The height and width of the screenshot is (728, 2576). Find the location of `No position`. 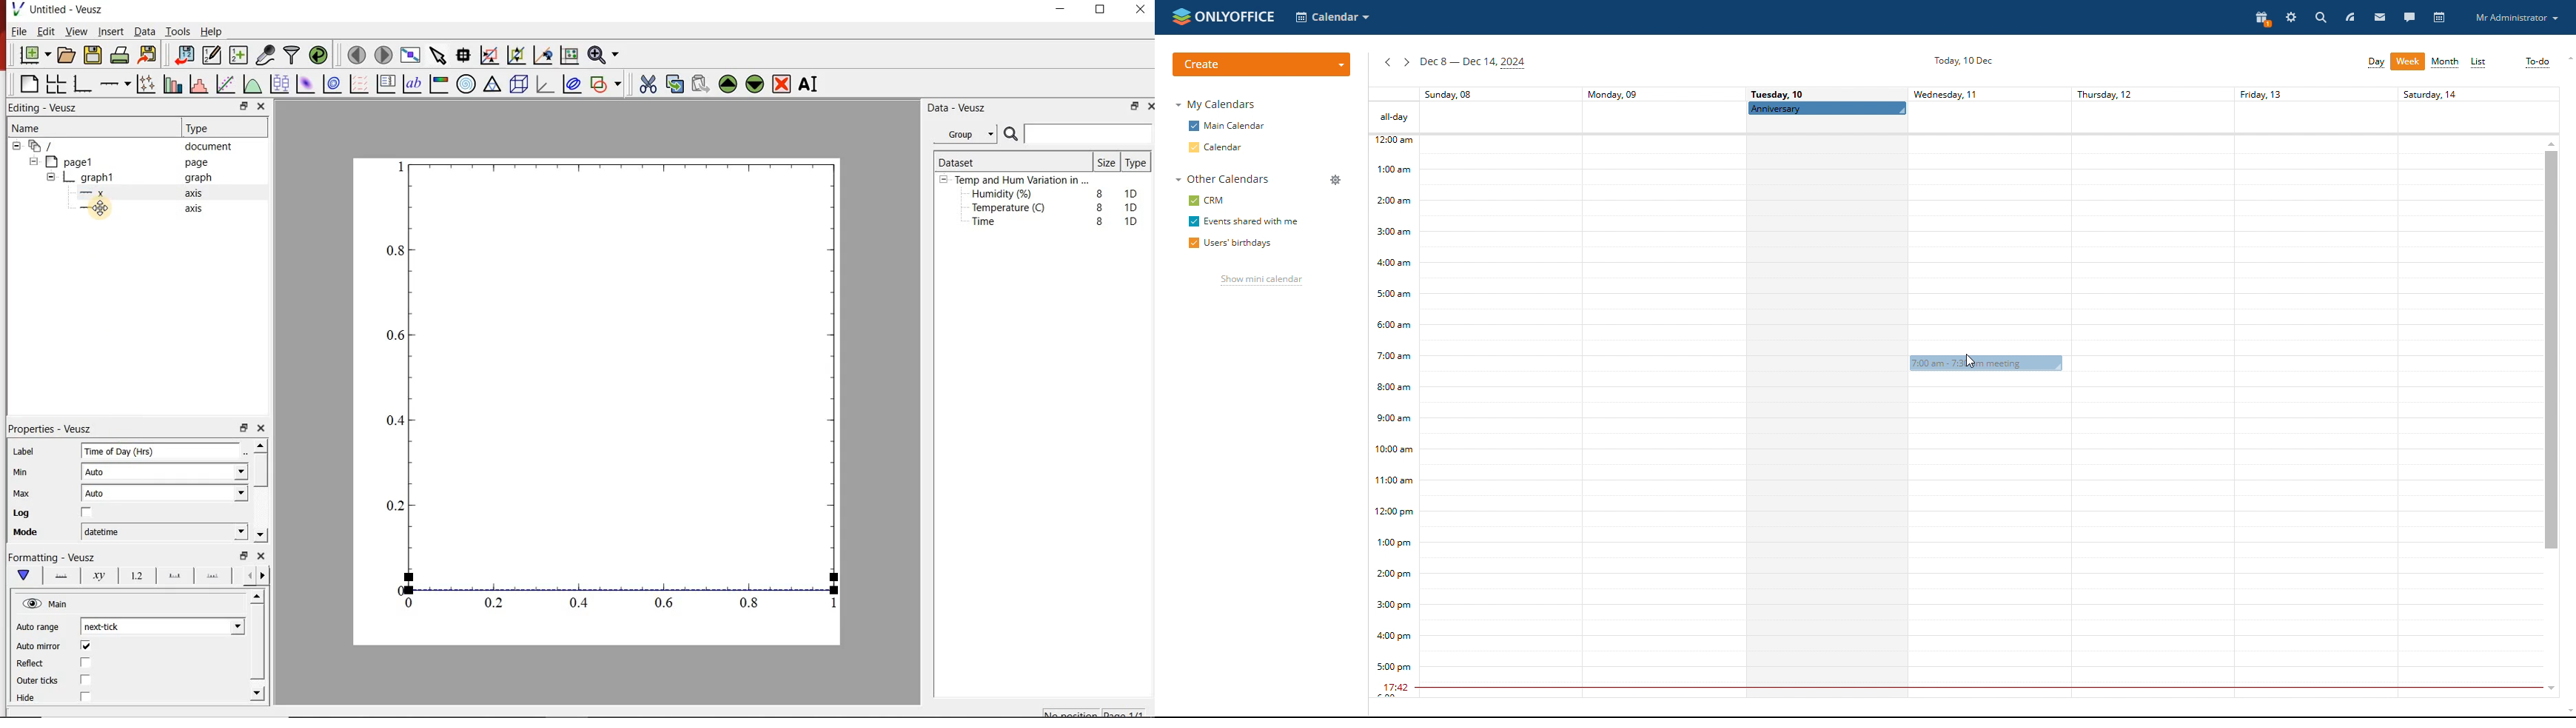

No position is located at coordinates (1072, 713).